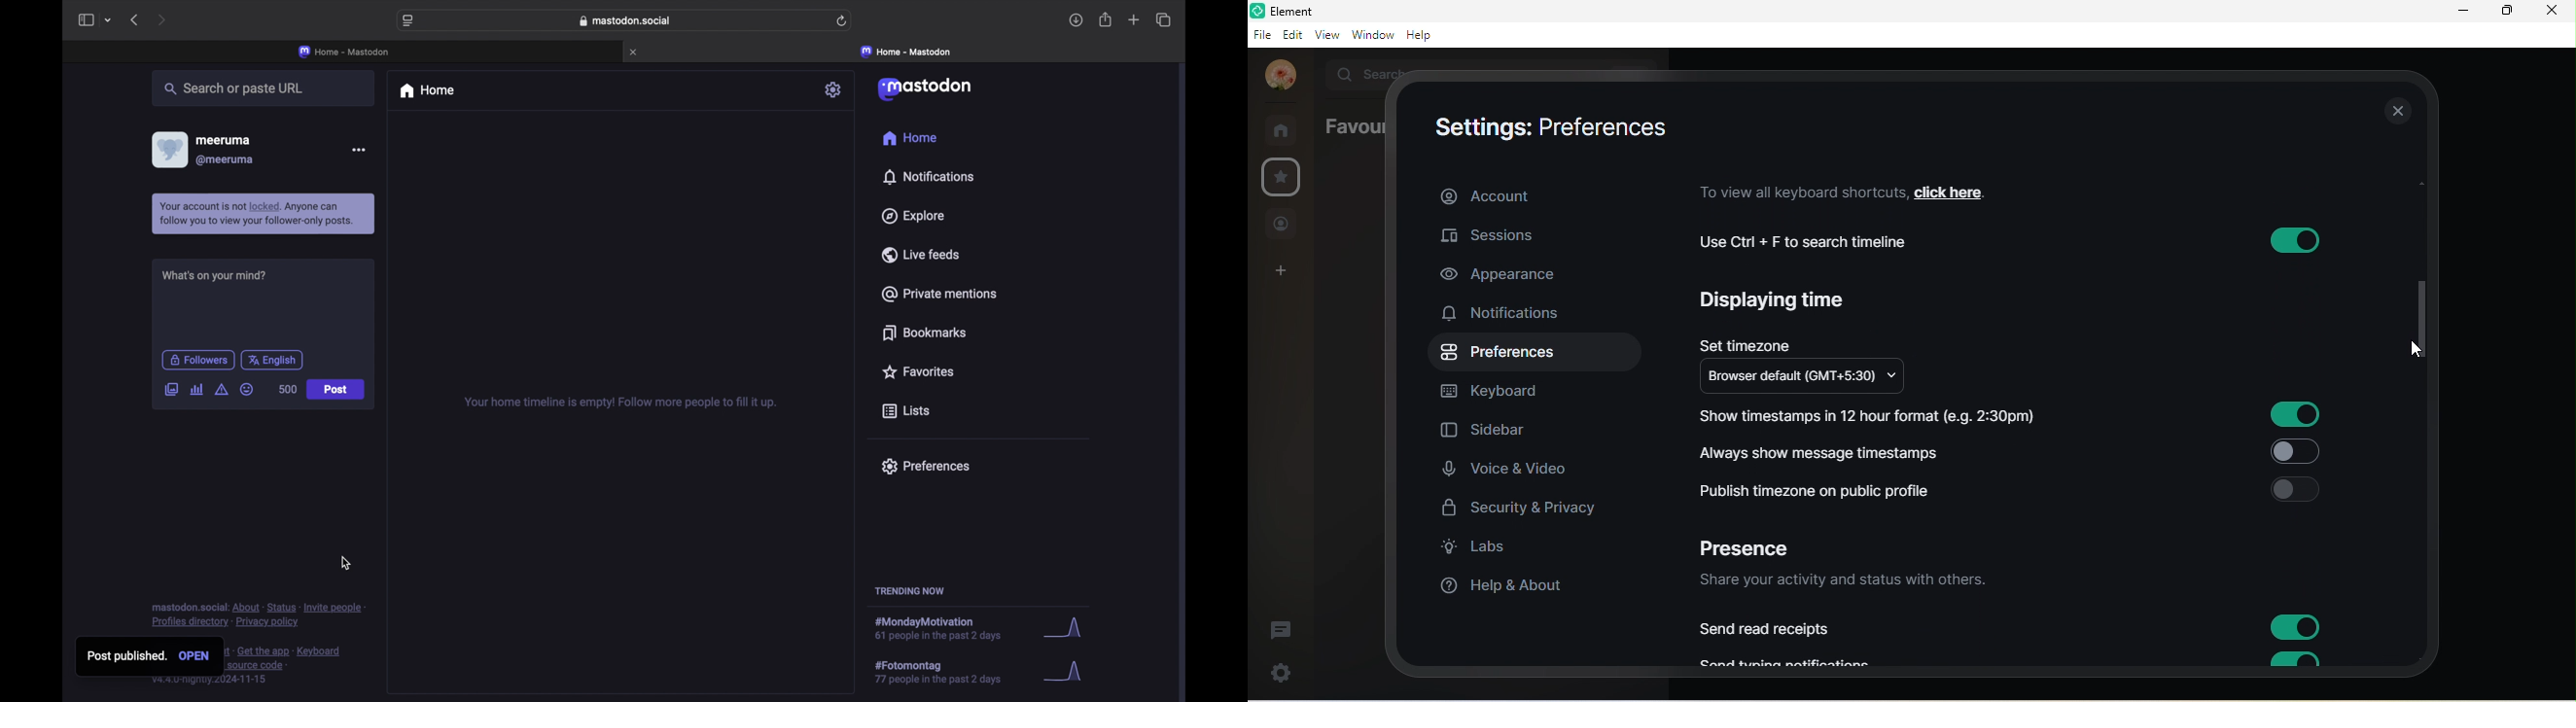 This screenshot has width=2576, height=728. What do you see at coordinates (2557, 14) in the screenshot?
I see `close` at bounding box center [2557, 14].